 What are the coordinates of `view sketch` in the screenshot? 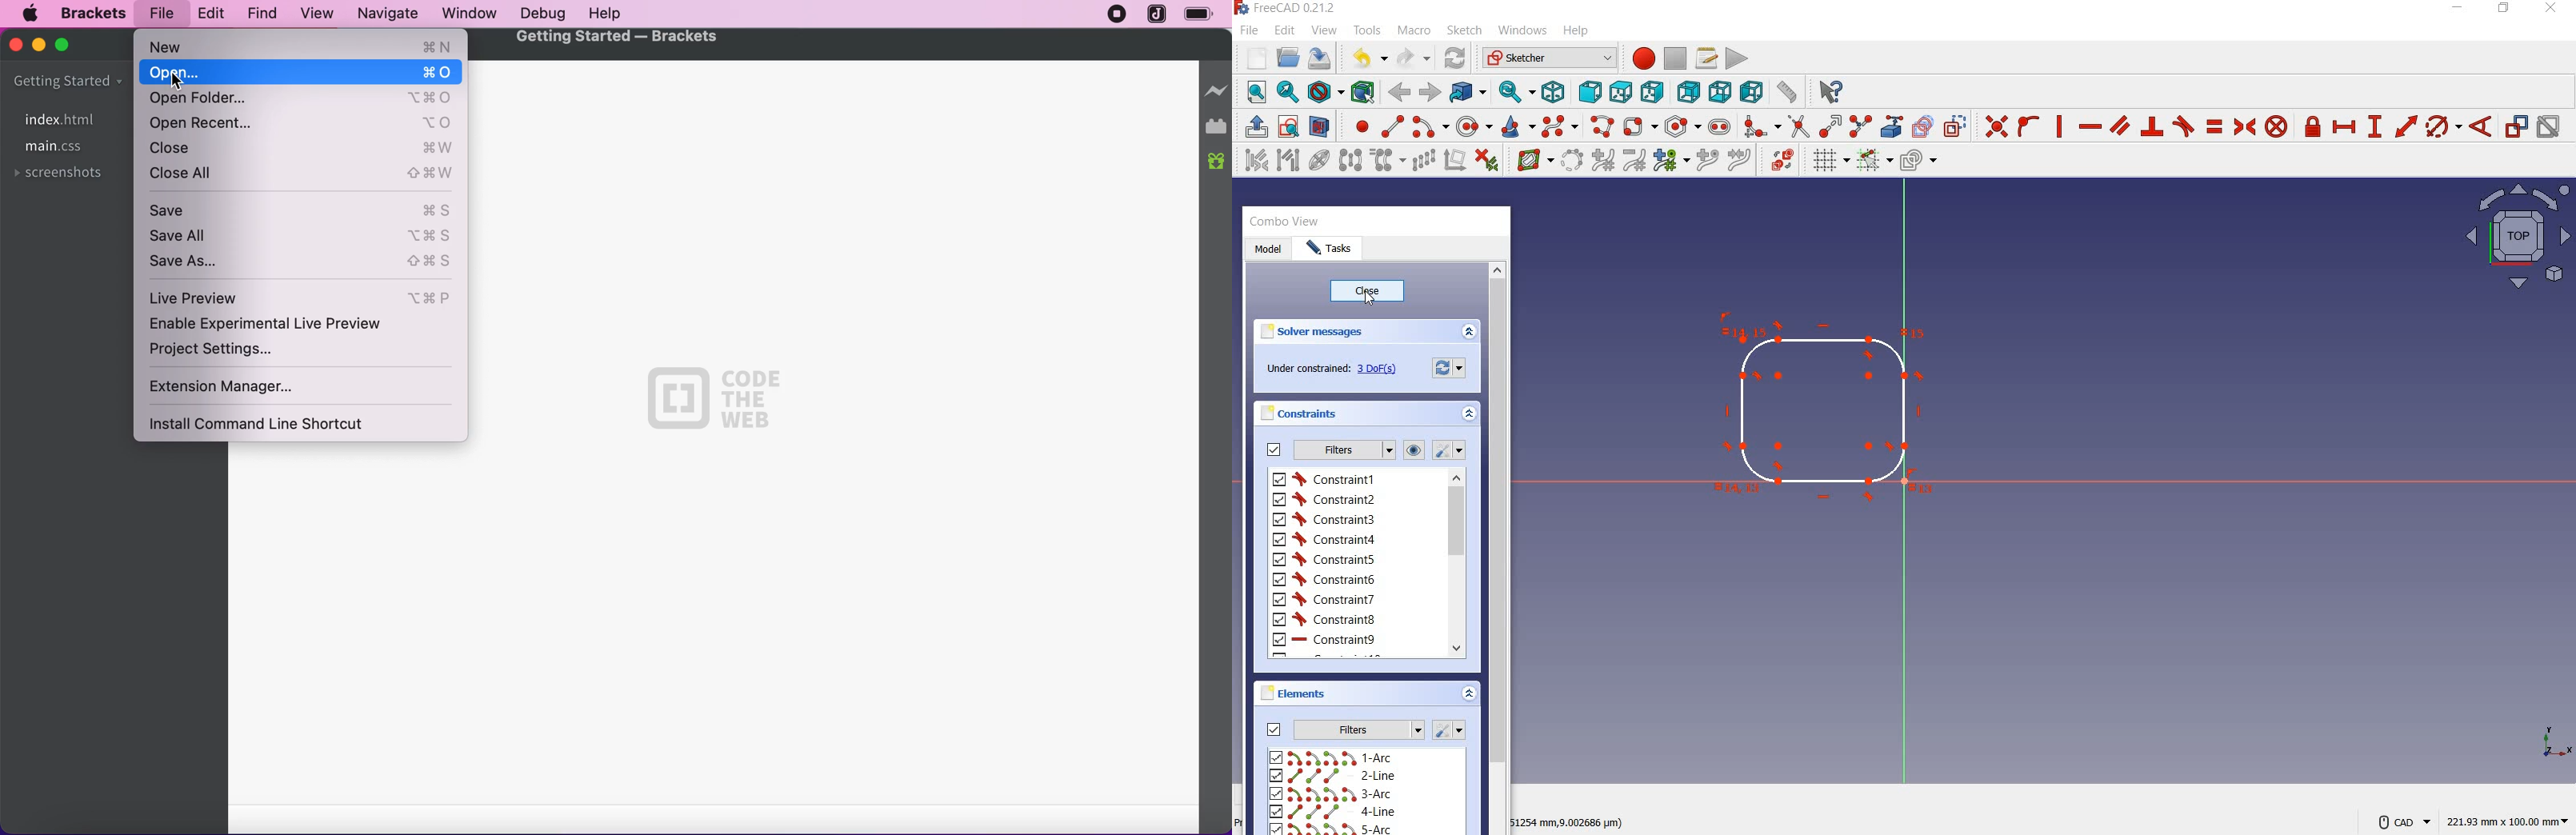 It's located at (1289, 128).